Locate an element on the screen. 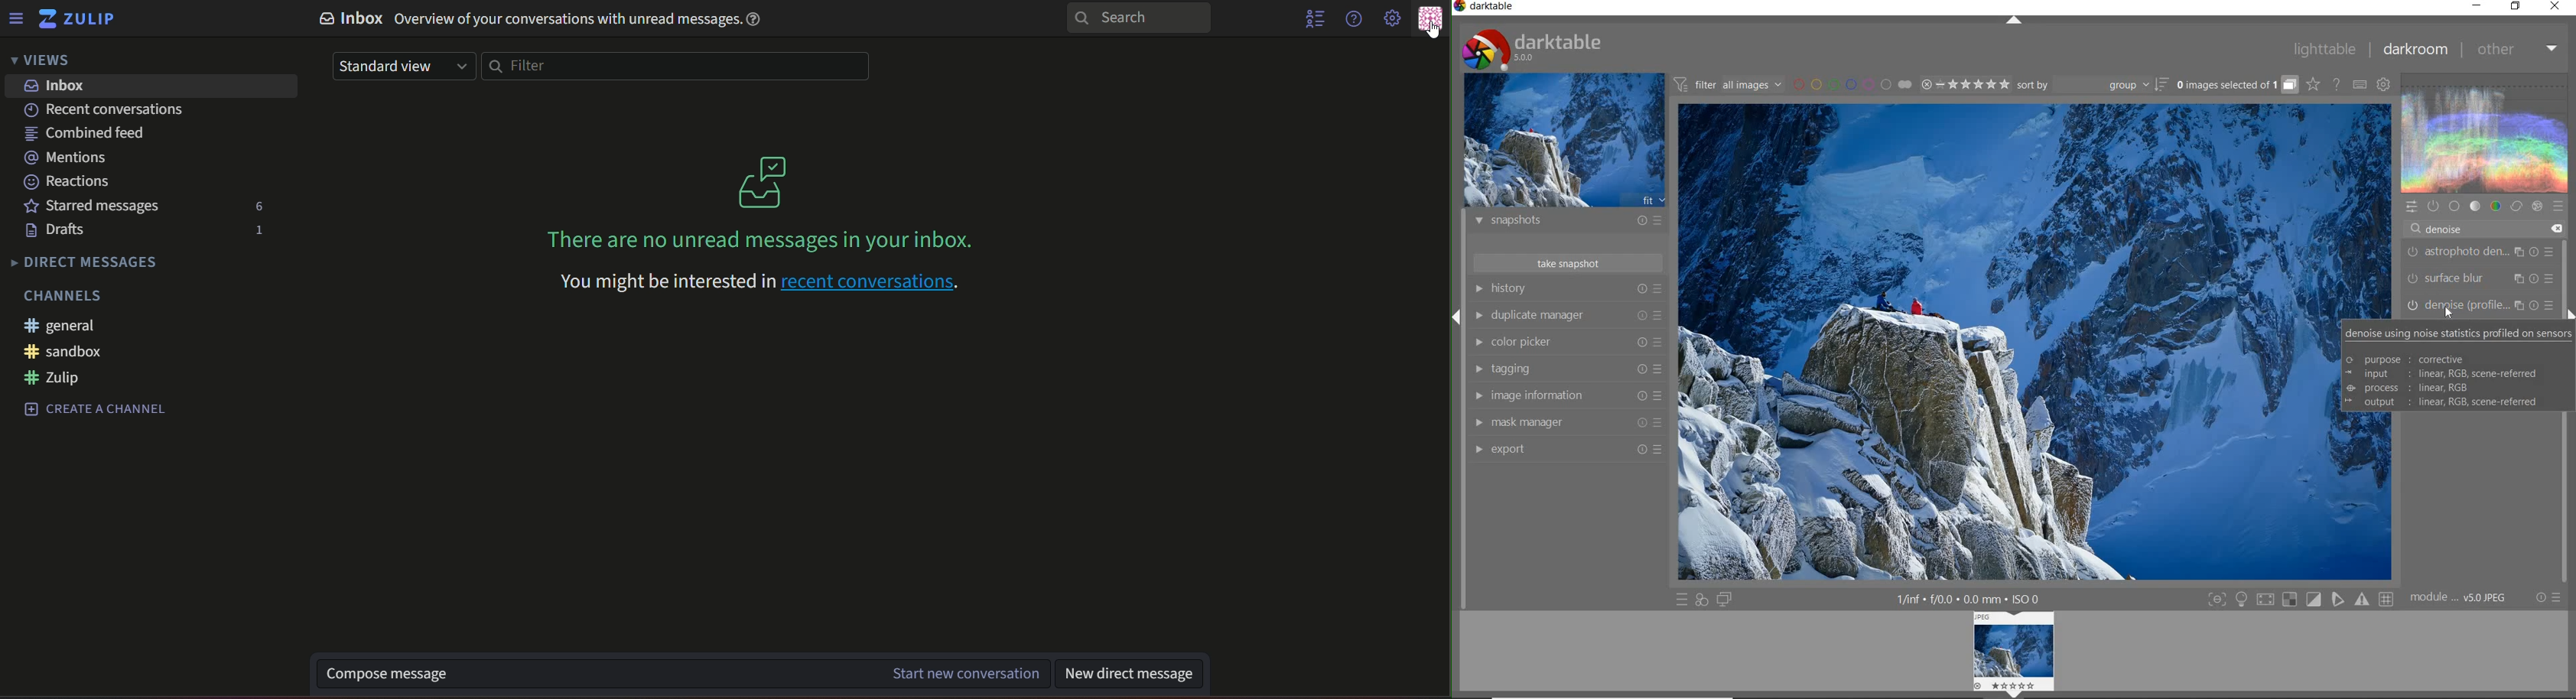 The height and width of the screenshot is (700, 2576). waveform is located at coordinates (2486, 132).